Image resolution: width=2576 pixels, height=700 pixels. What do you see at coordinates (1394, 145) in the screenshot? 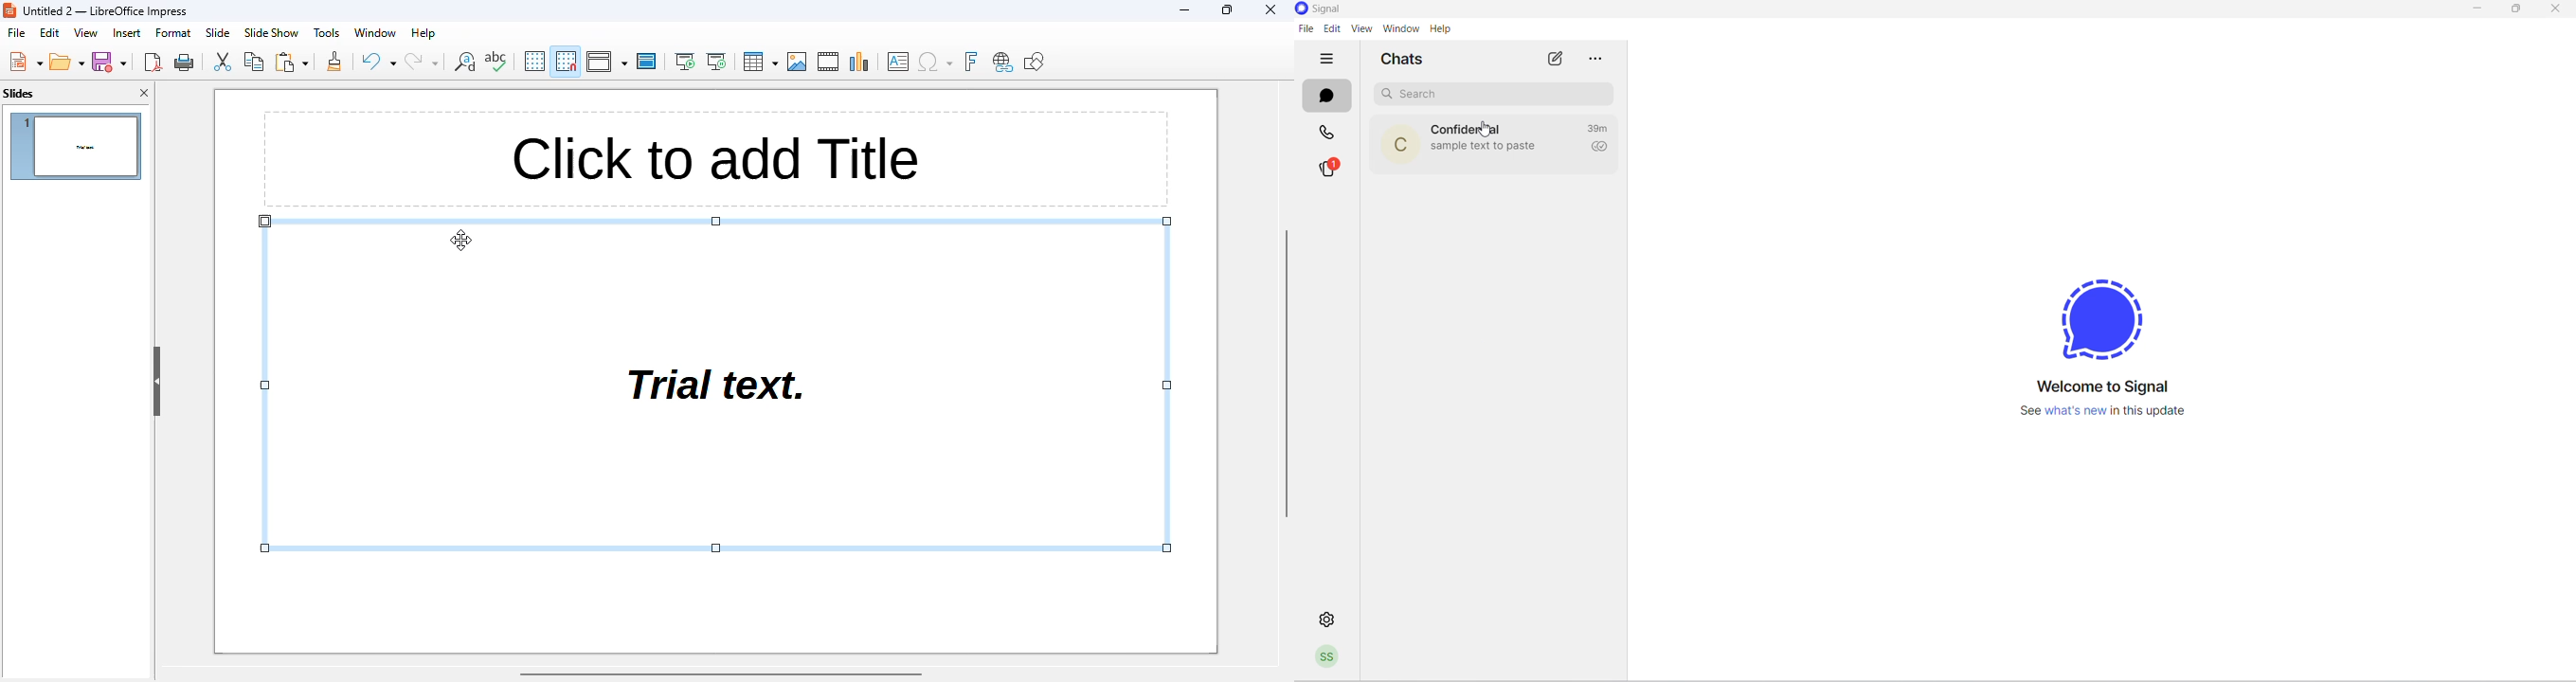
I see `profile picture` at bounding box center [1394, 145].